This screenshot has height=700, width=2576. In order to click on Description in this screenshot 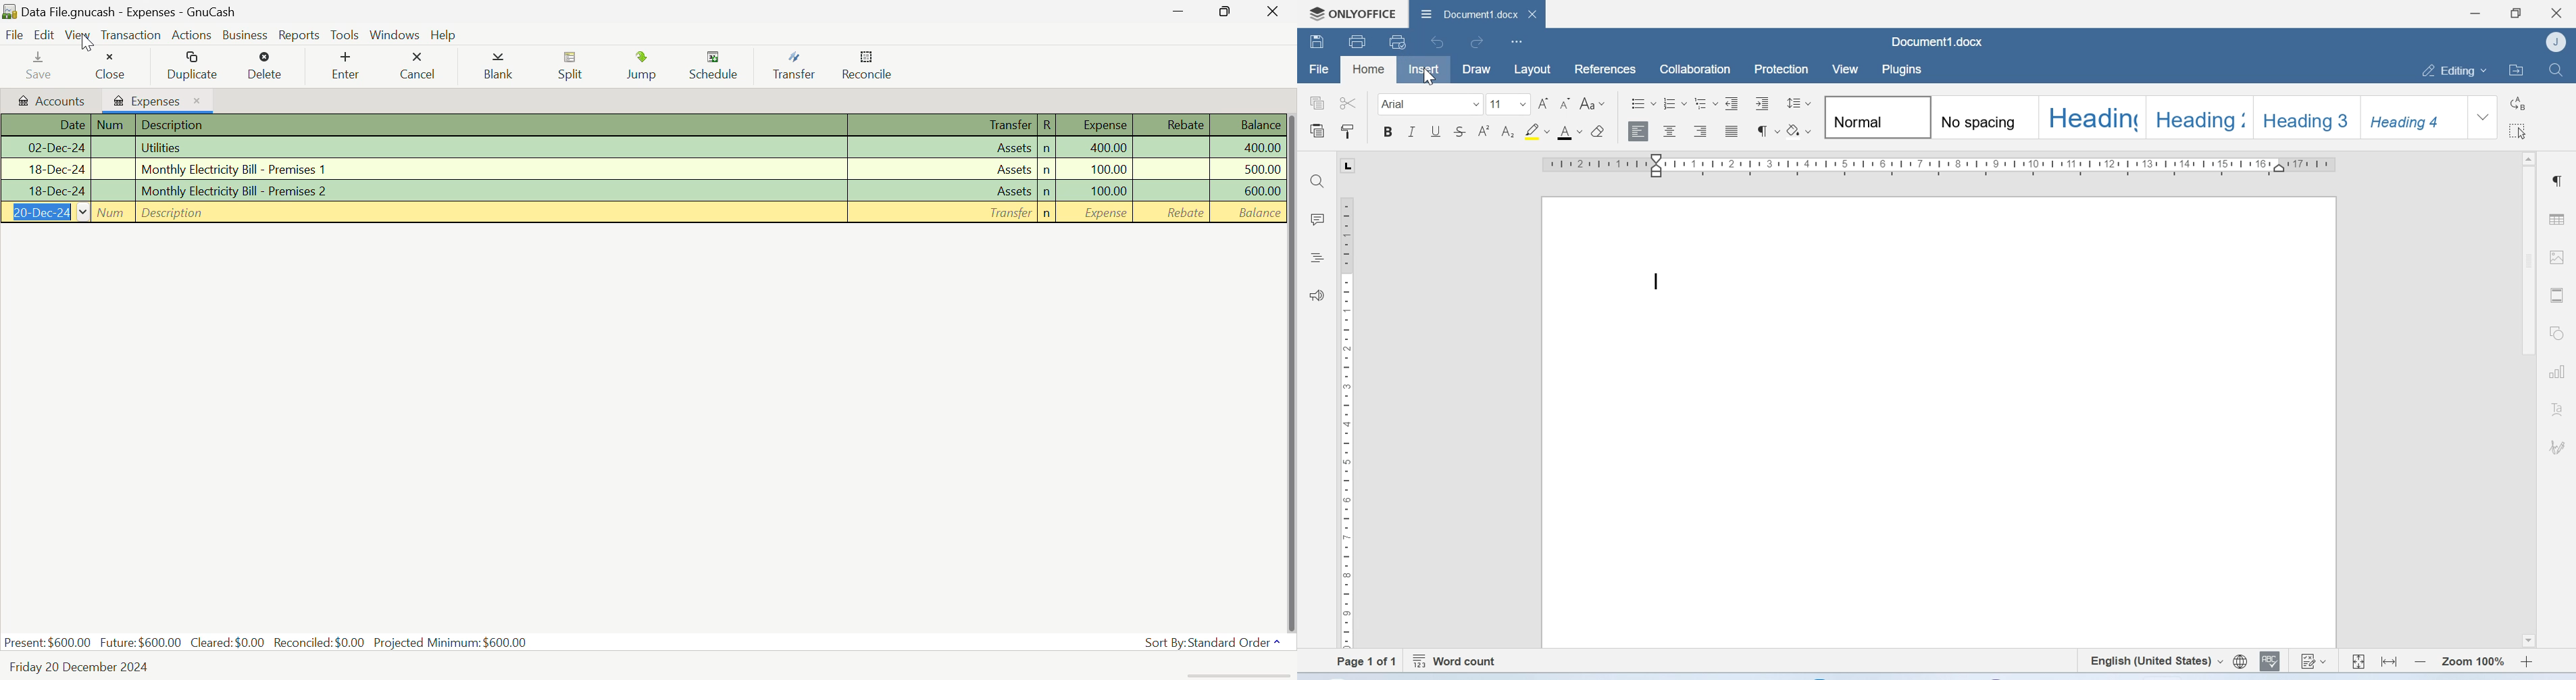, I will do `click(491, 212)`.